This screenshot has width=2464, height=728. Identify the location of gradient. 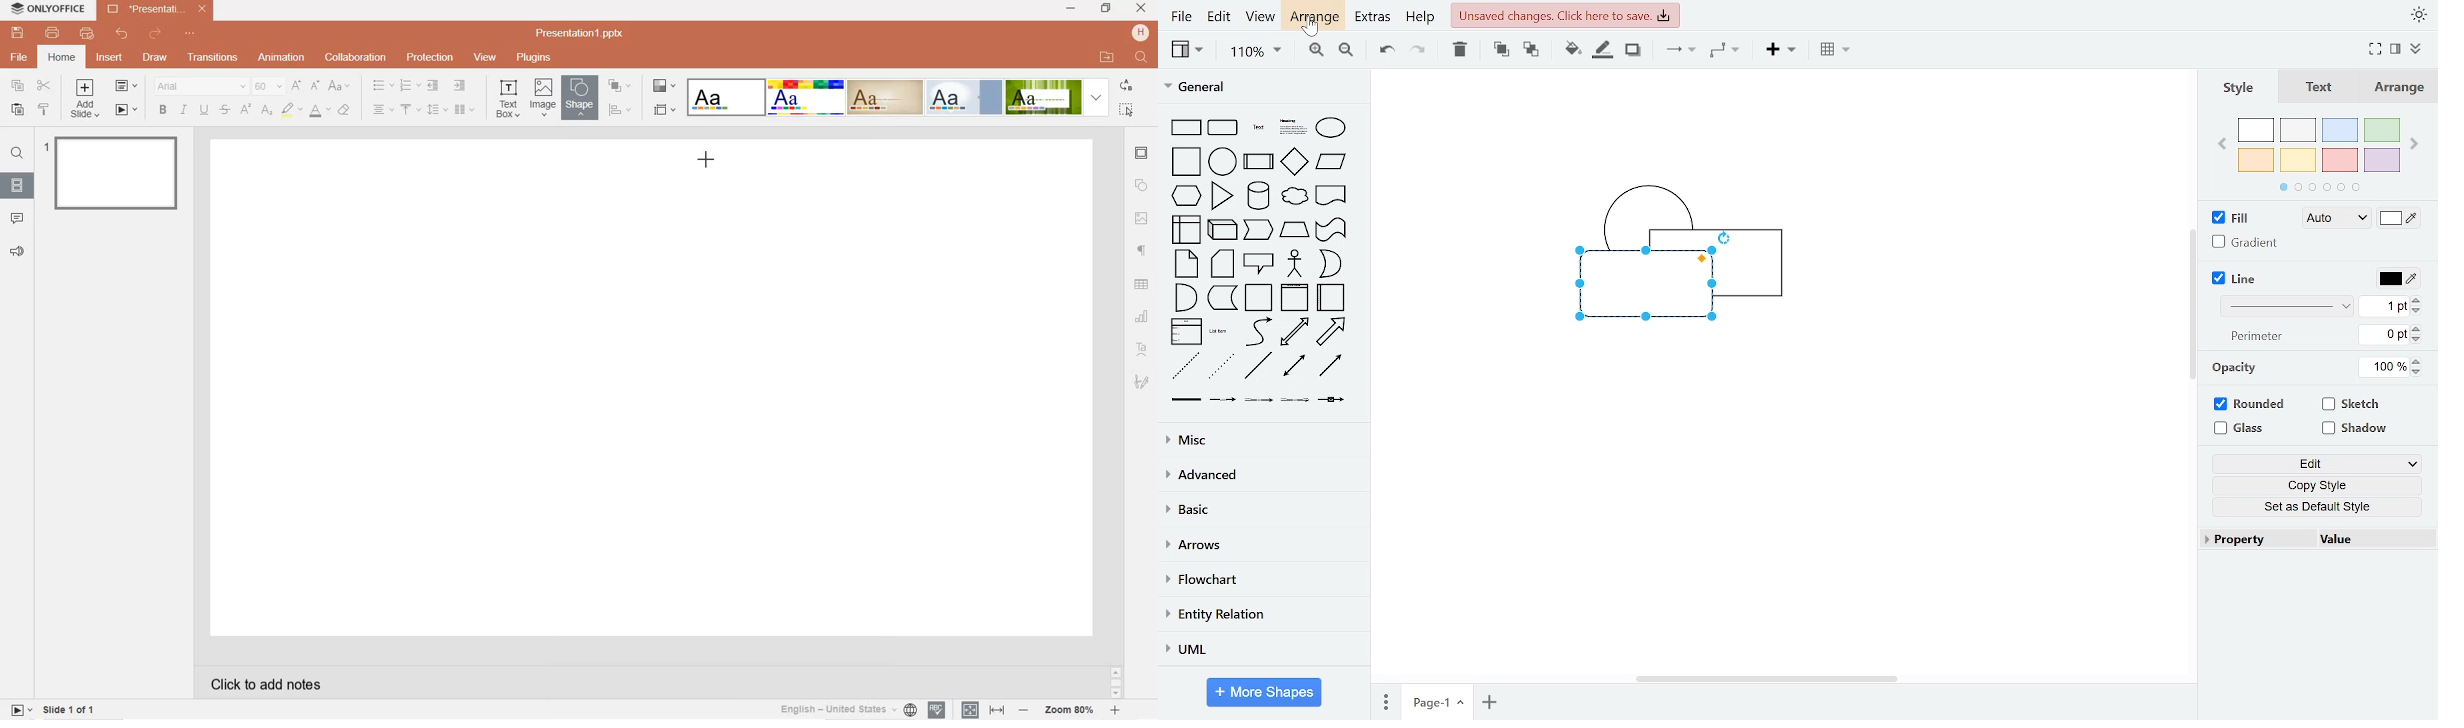
(2244, 242).